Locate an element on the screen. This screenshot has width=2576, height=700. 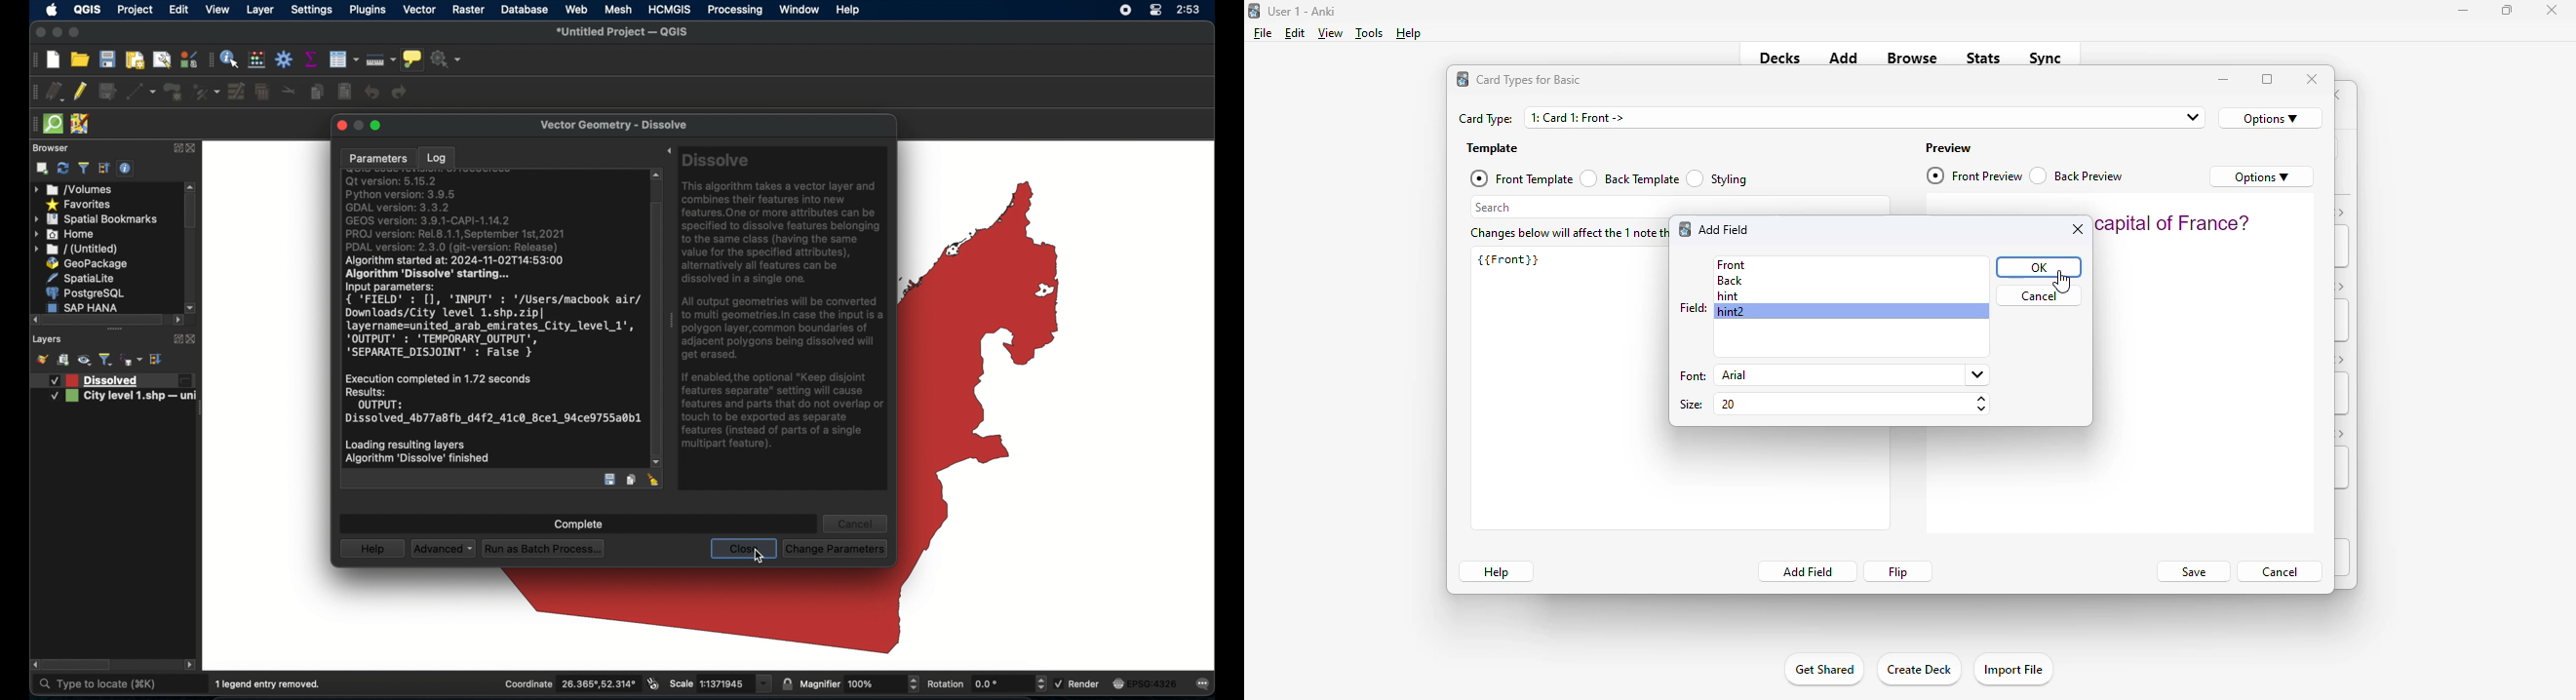
geopackage is located at coordinates (88, 263).